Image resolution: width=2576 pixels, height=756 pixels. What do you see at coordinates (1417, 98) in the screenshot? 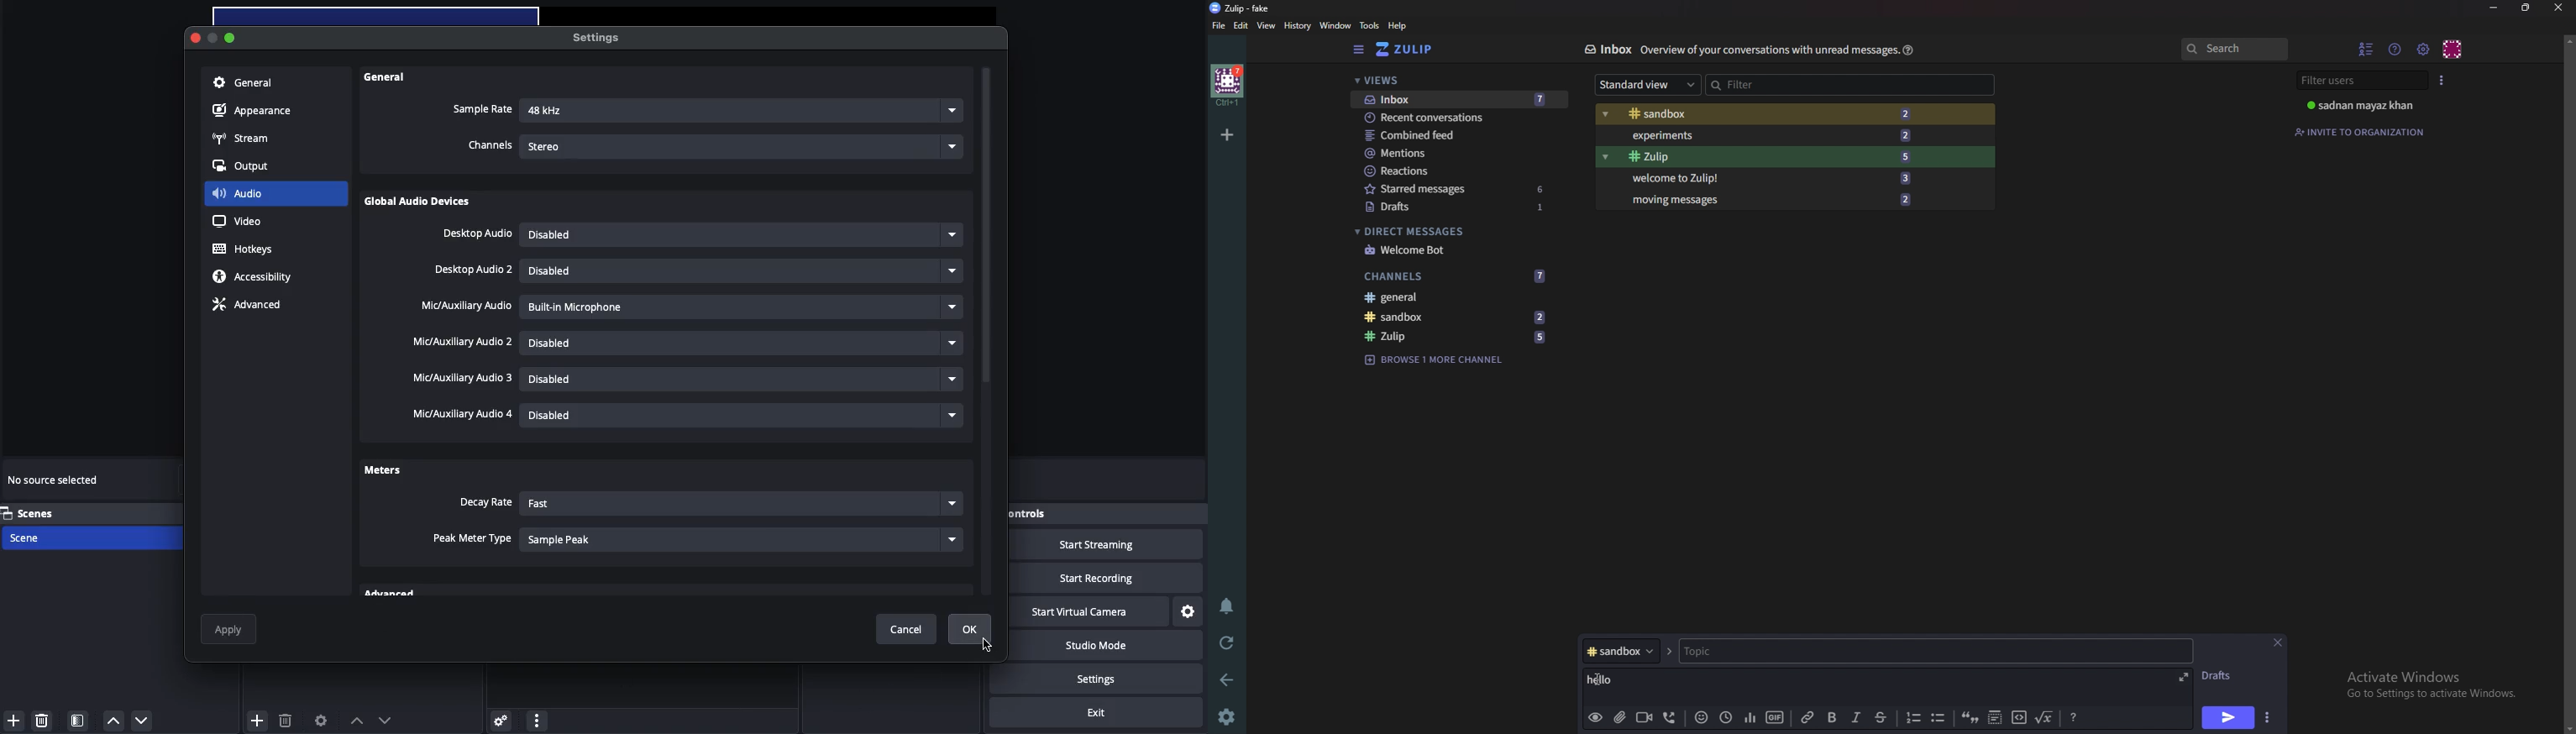
I see `Inbox` at bounding box center [1417, 98].